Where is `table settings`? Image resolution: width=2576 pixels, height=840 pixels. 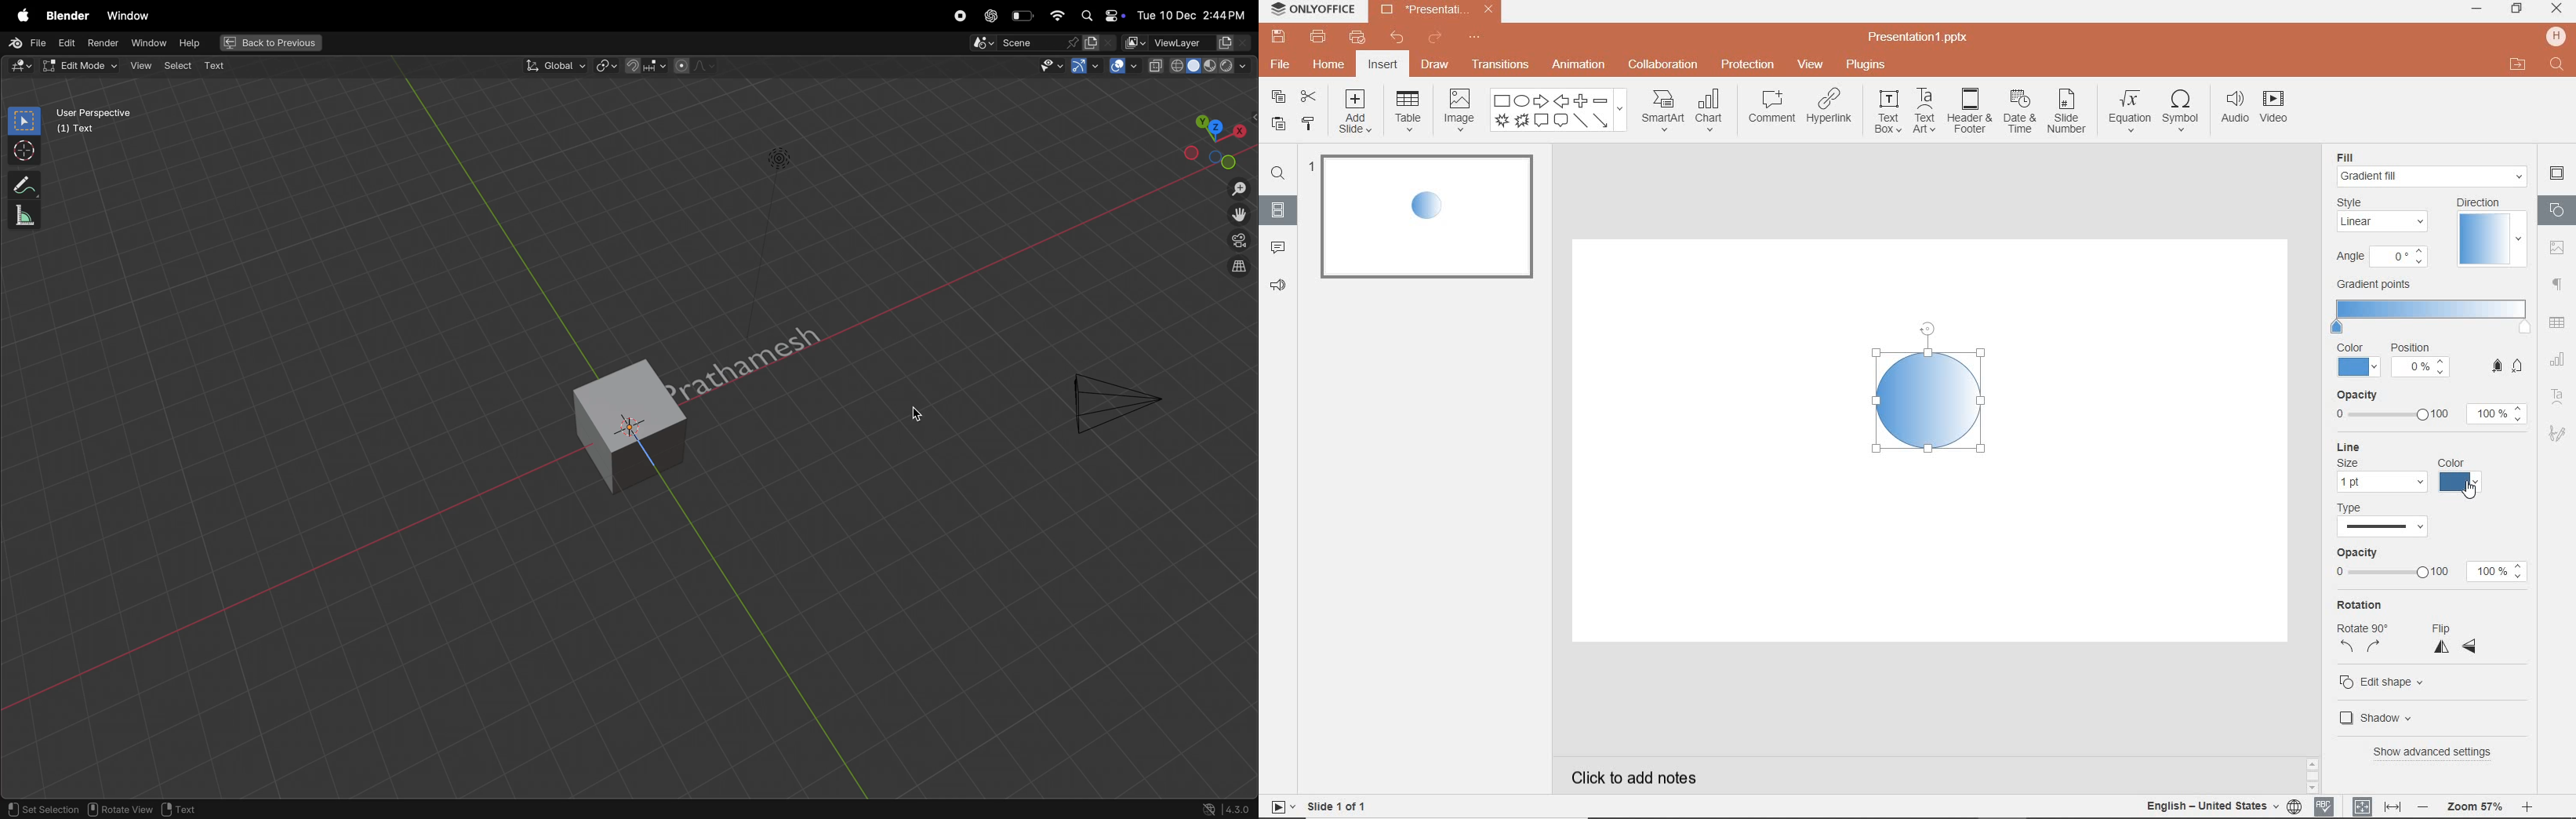 table settings is located at coordinates (2559, 322).